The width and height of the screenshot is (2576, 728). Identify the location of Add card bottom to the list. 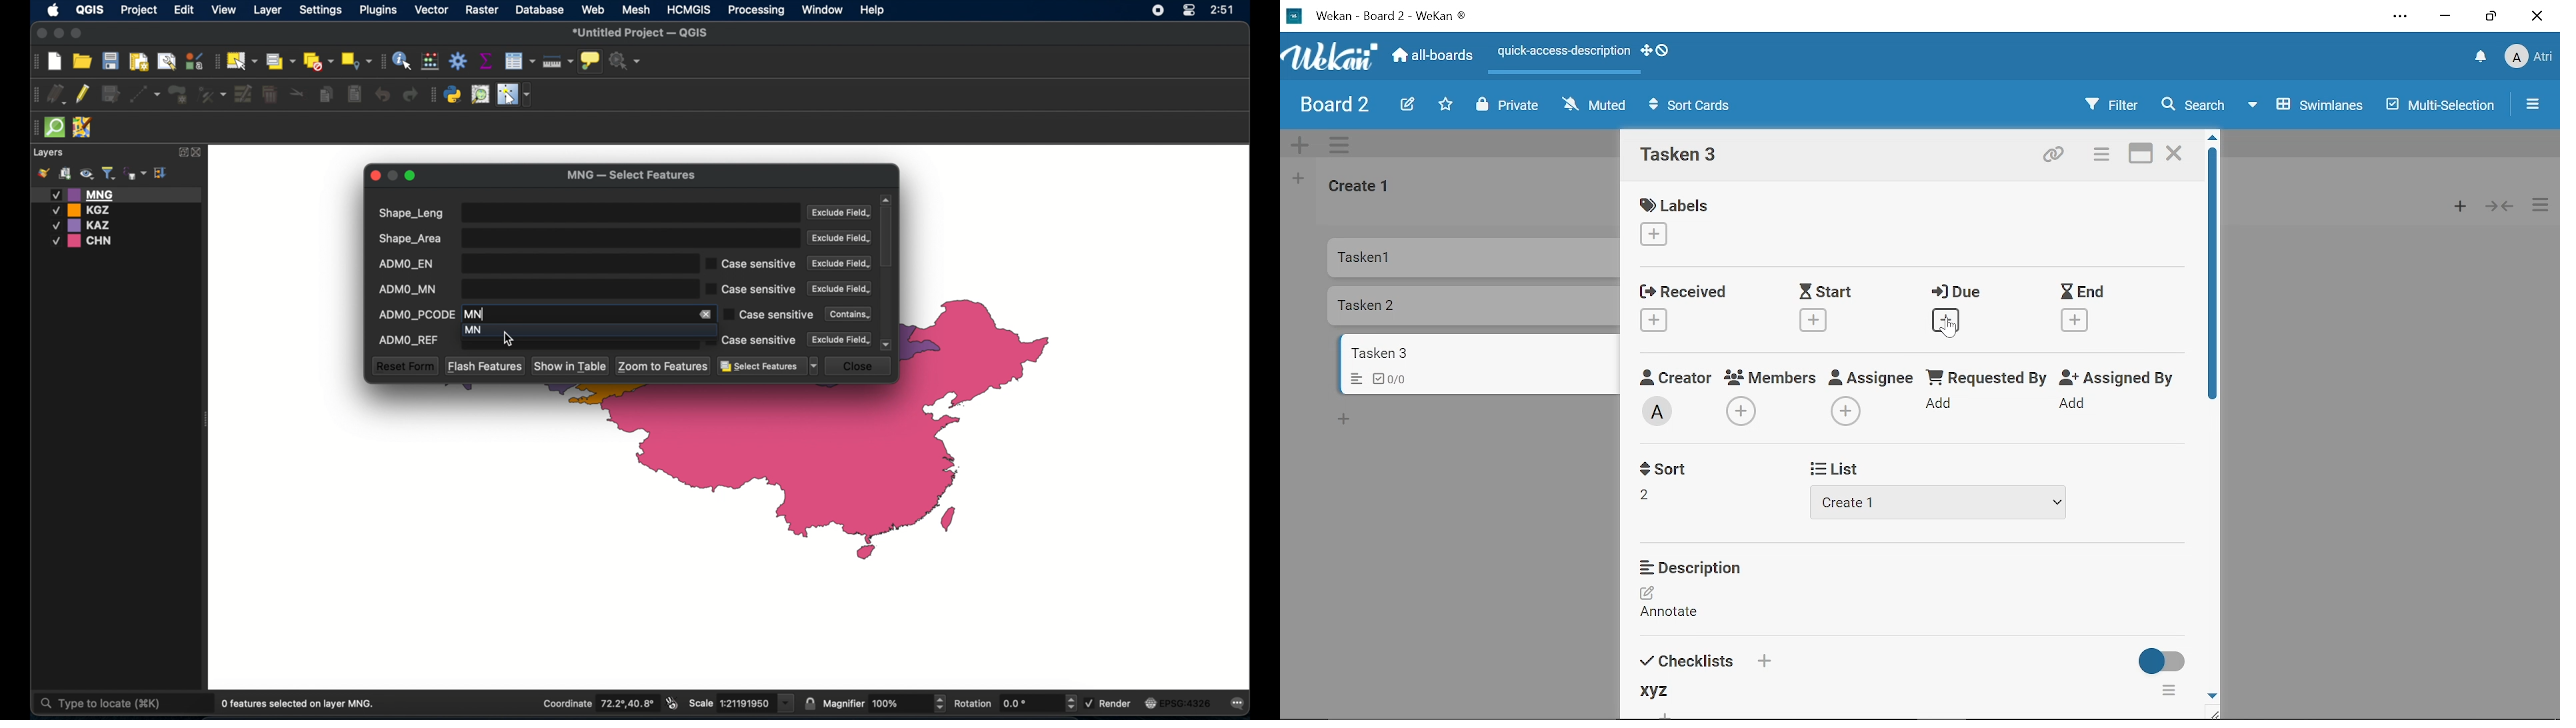
(1347, 420).